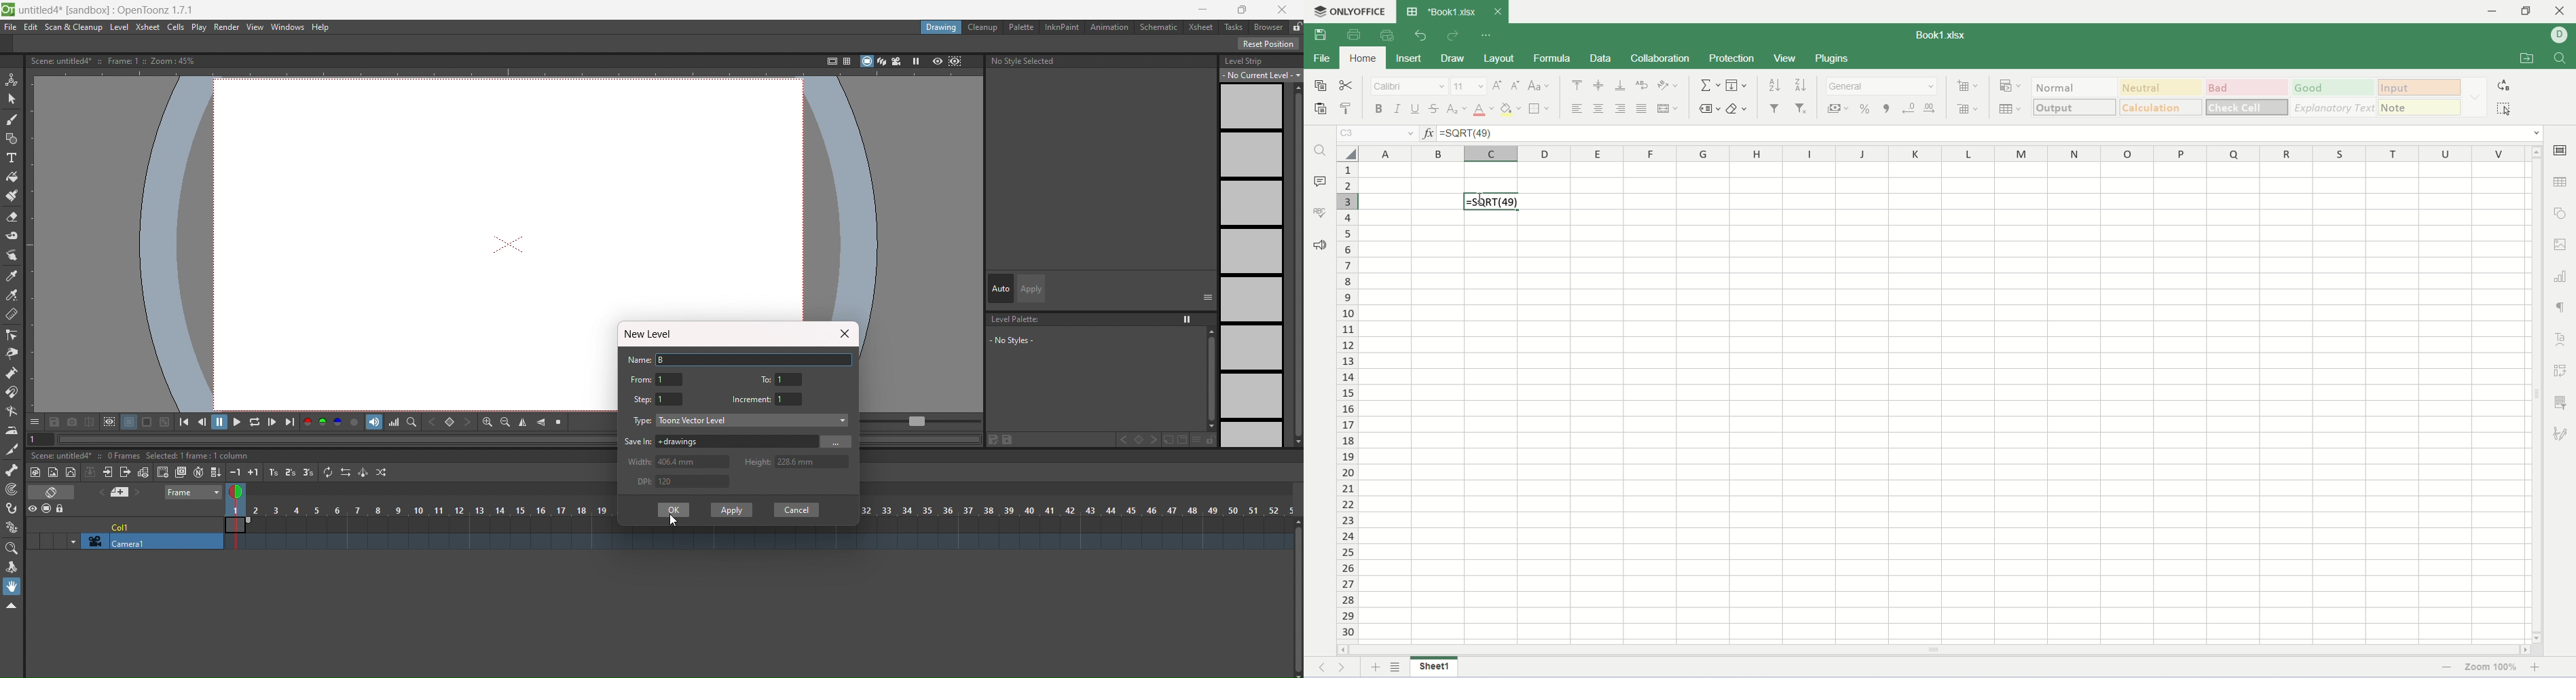 The image size is (2576, 700). Describe the element at coordinates (2506, 107) in the screenshot. I see `select all` at that location.